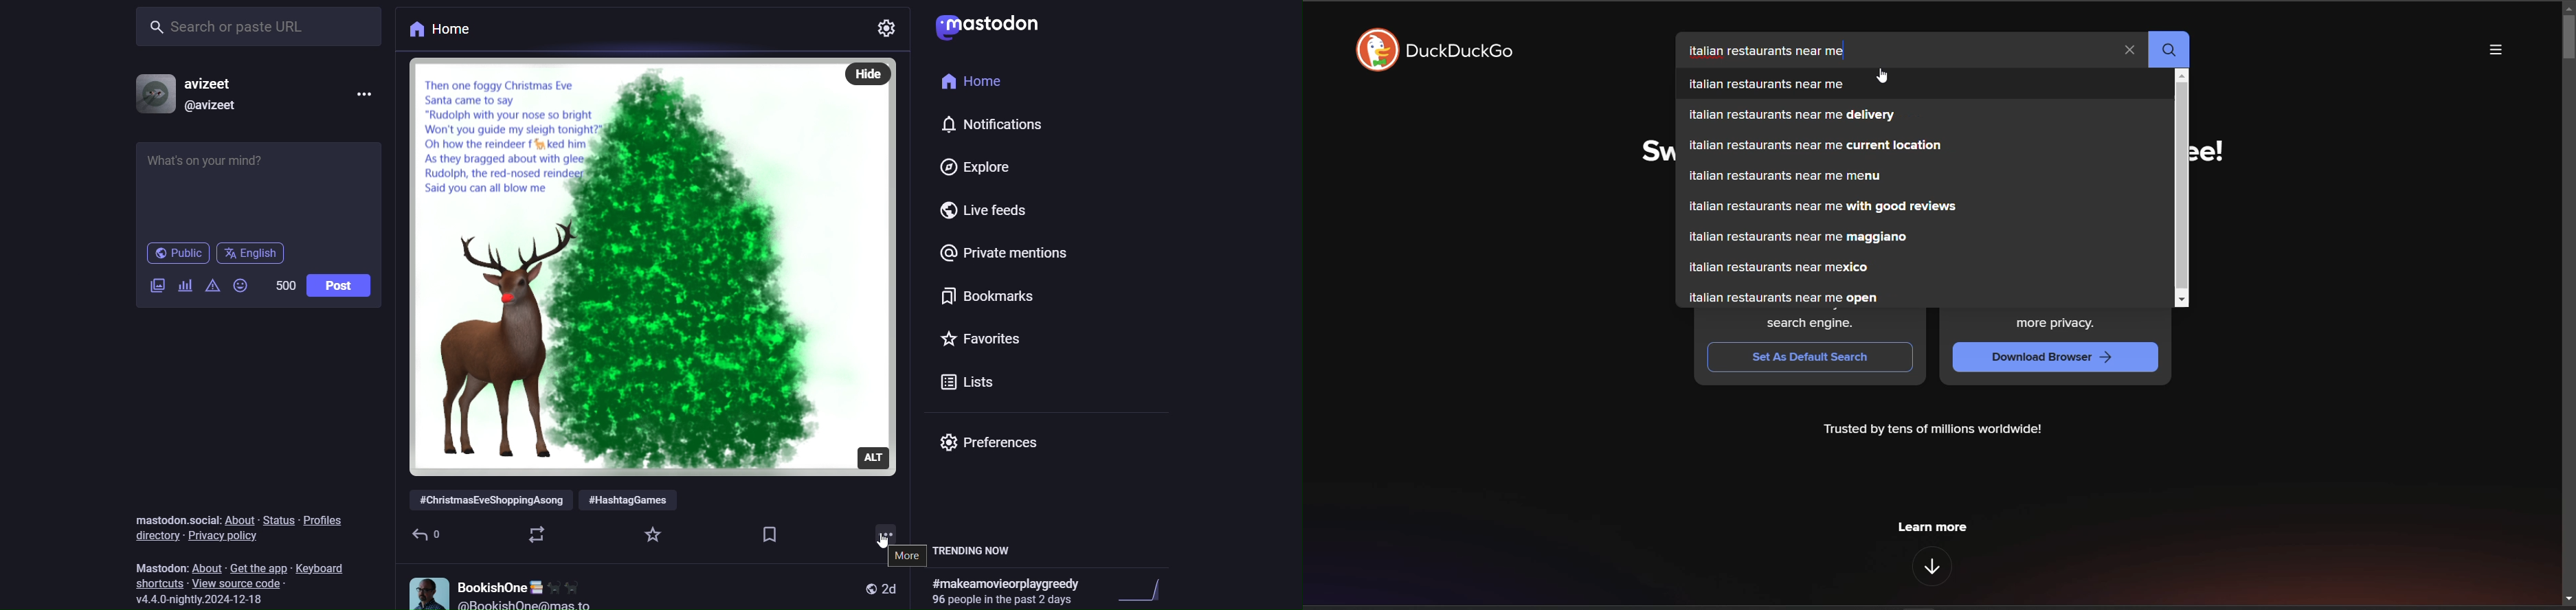 This screenshot has width=2576, height=616. I want to click on Trusted by tens of millions worldwide!, so click(1932, 430).